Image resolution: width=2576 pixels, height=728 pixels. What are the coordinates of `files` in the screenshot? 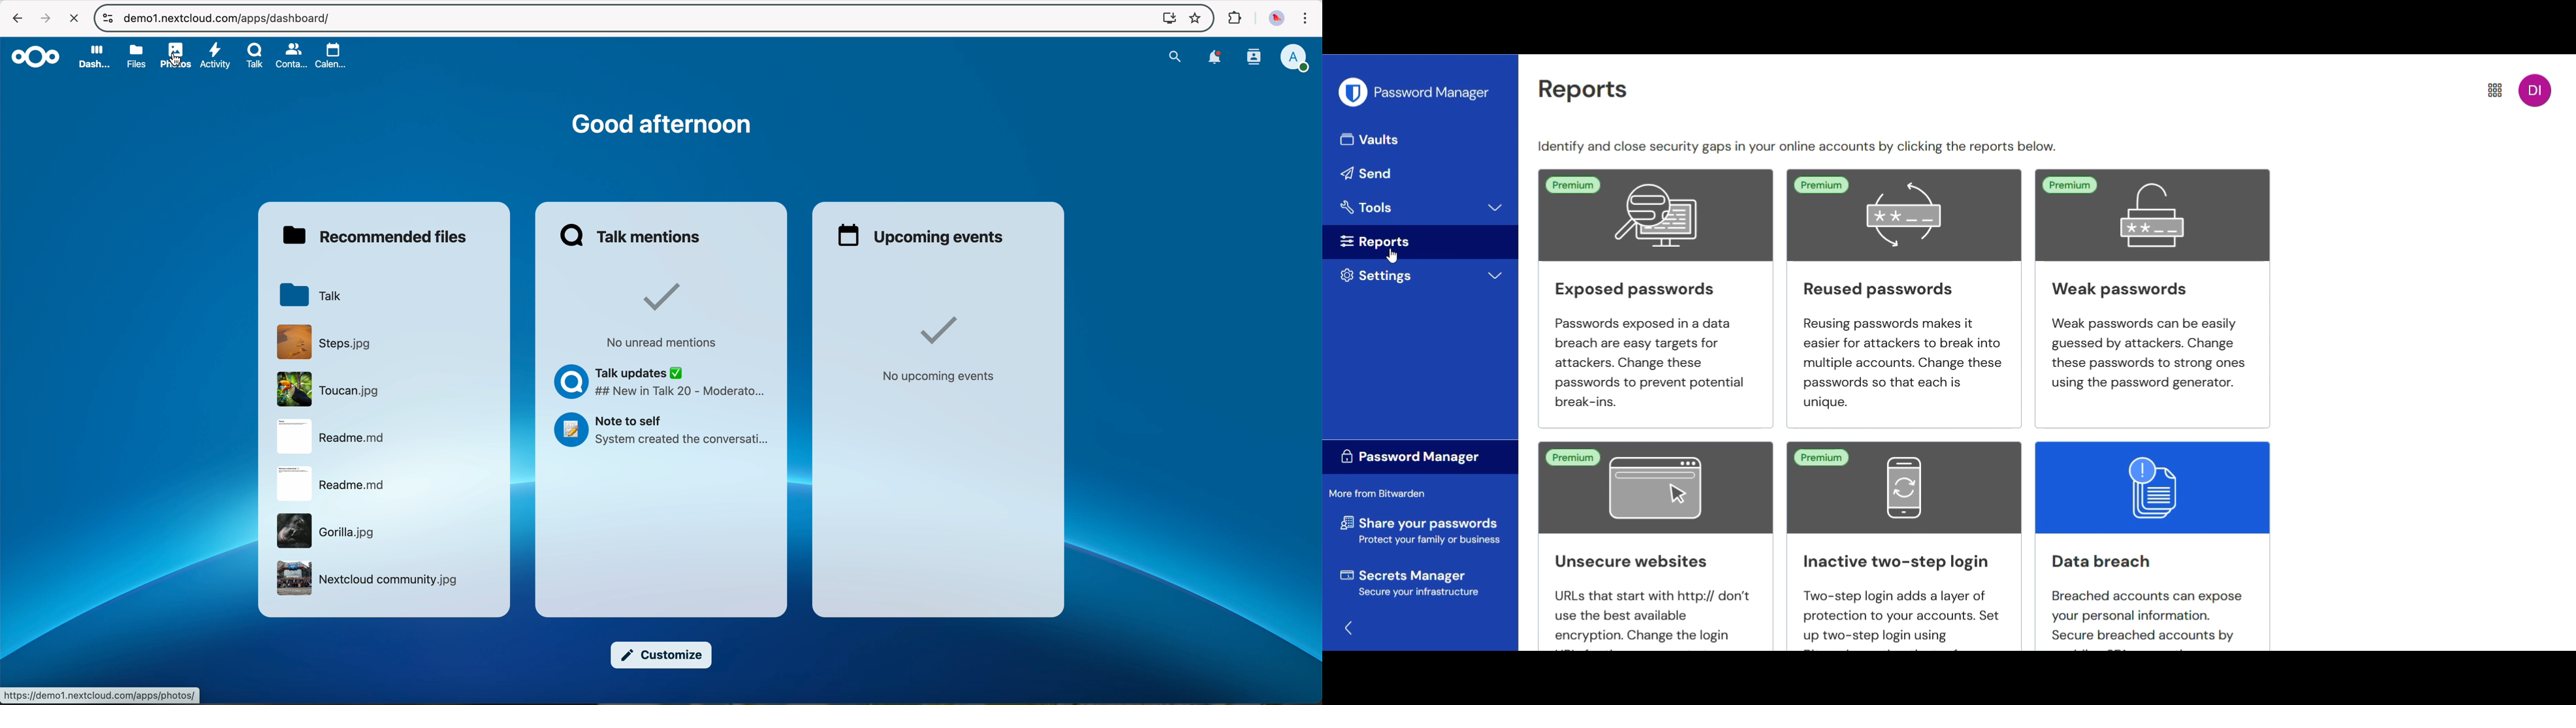 It's located at (135, 57).